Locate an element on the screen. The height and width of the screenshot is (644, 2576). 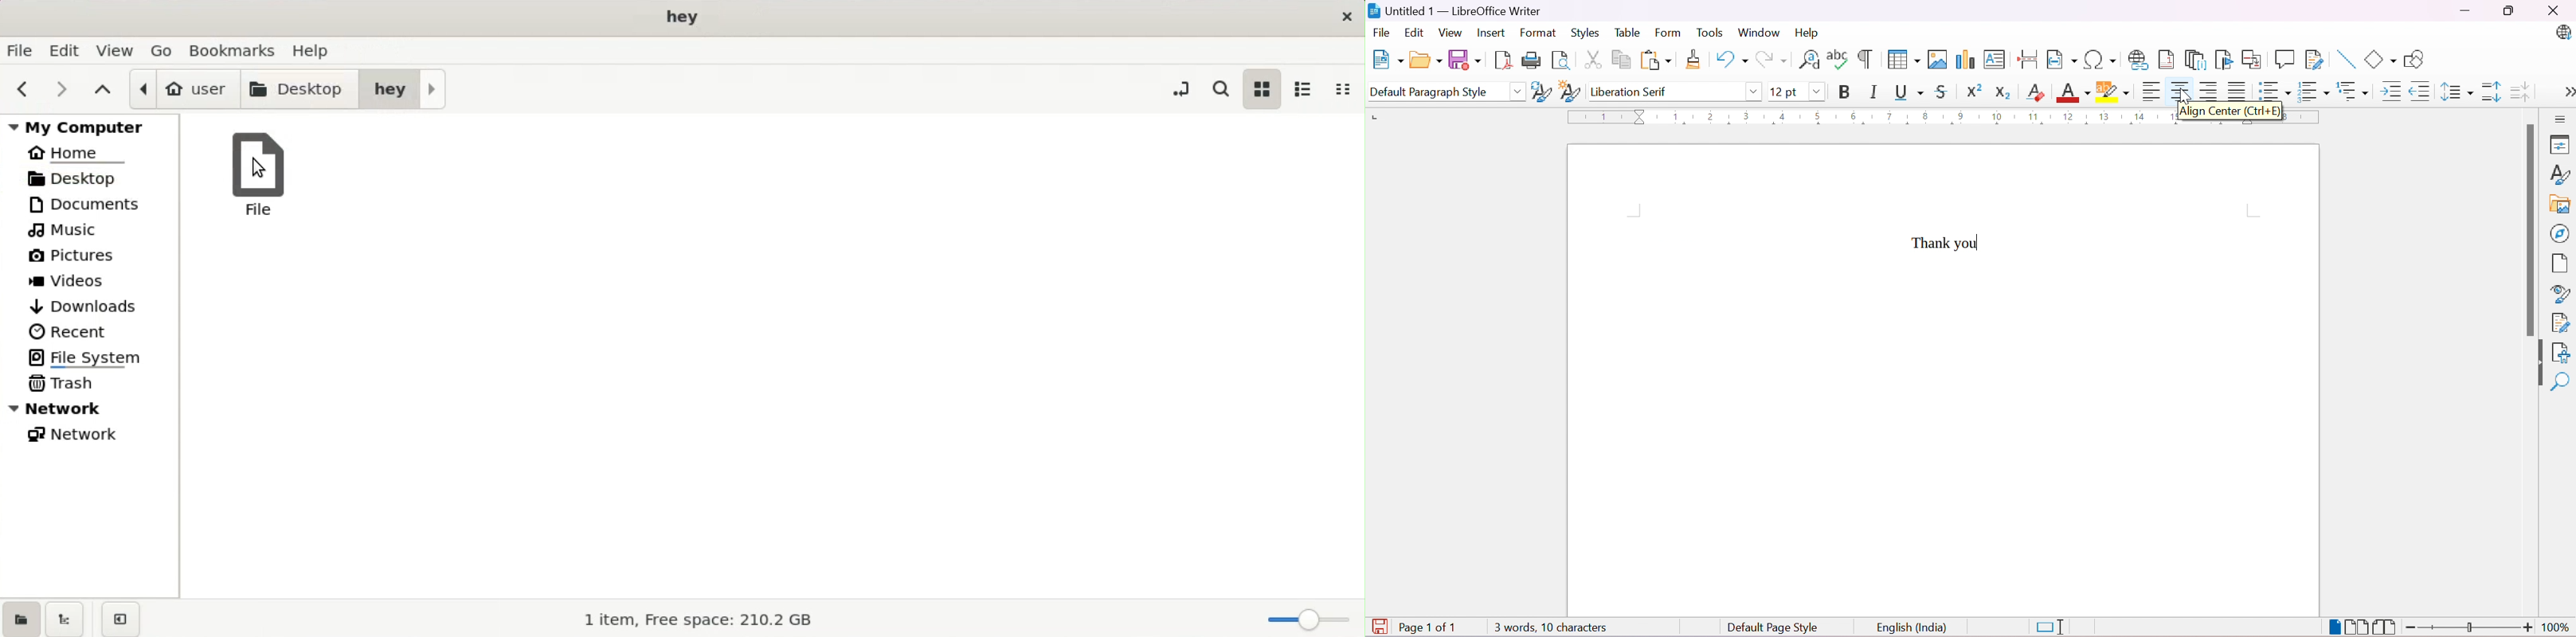
Restore Down is located at coordinates (2509, 11).